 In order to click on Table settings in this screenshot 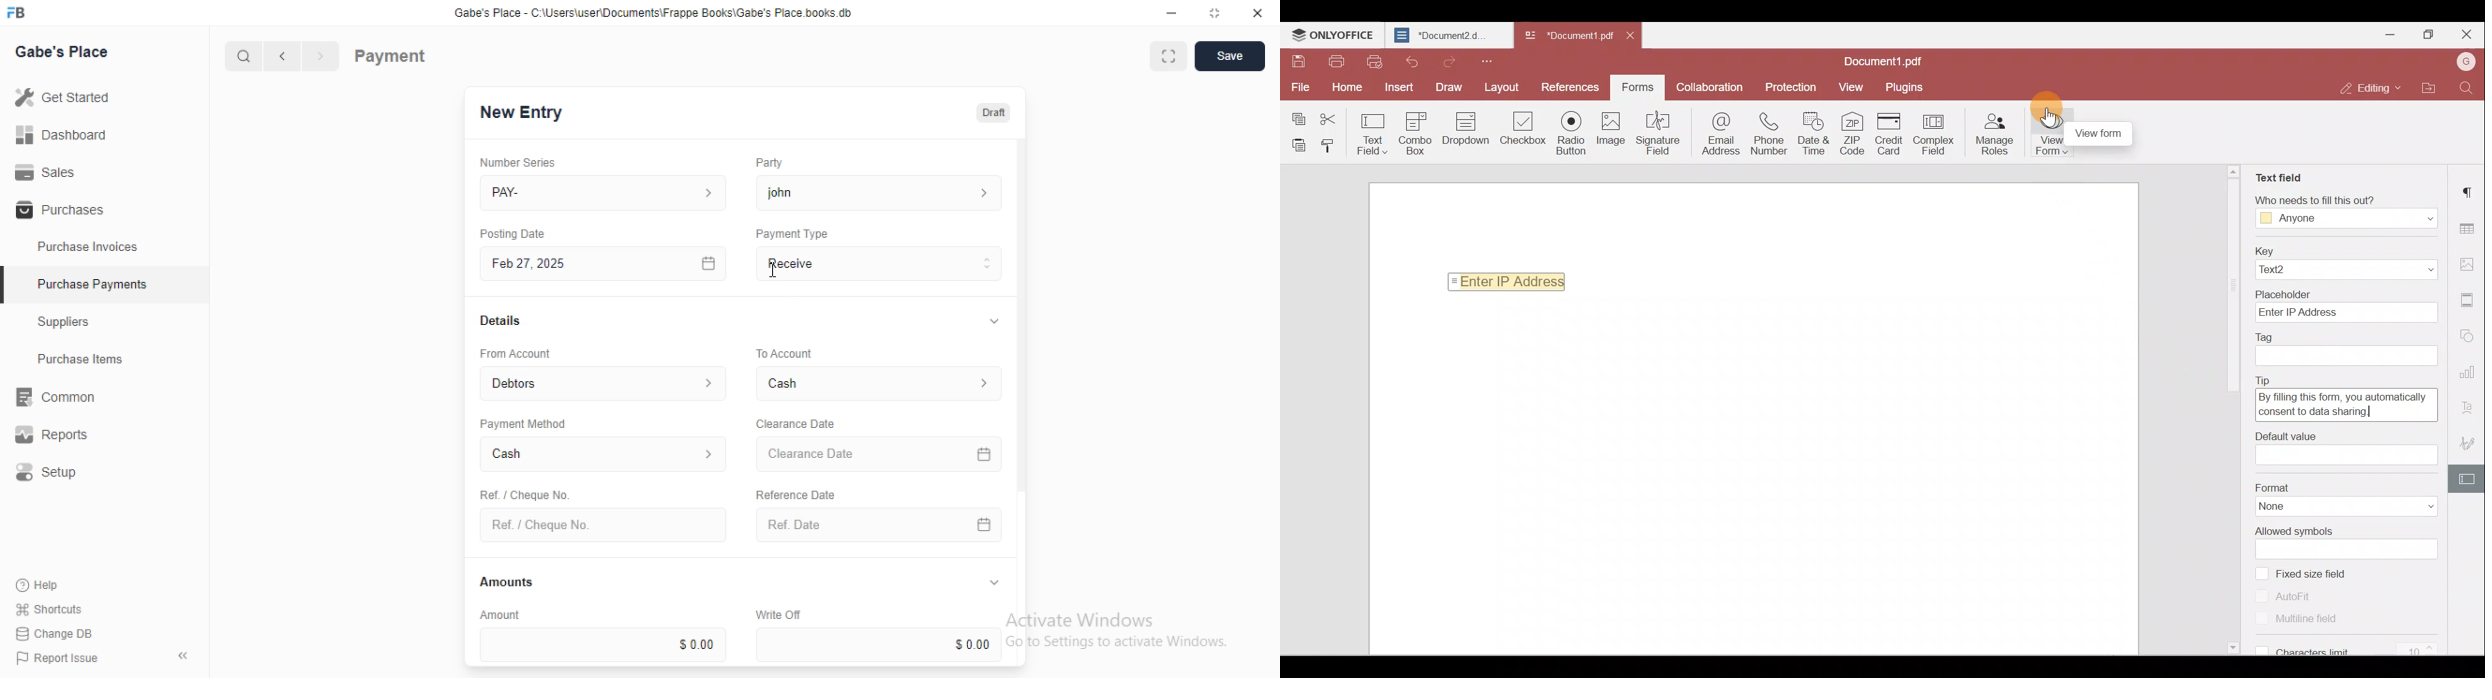, I will do `click(2469, 225)`.